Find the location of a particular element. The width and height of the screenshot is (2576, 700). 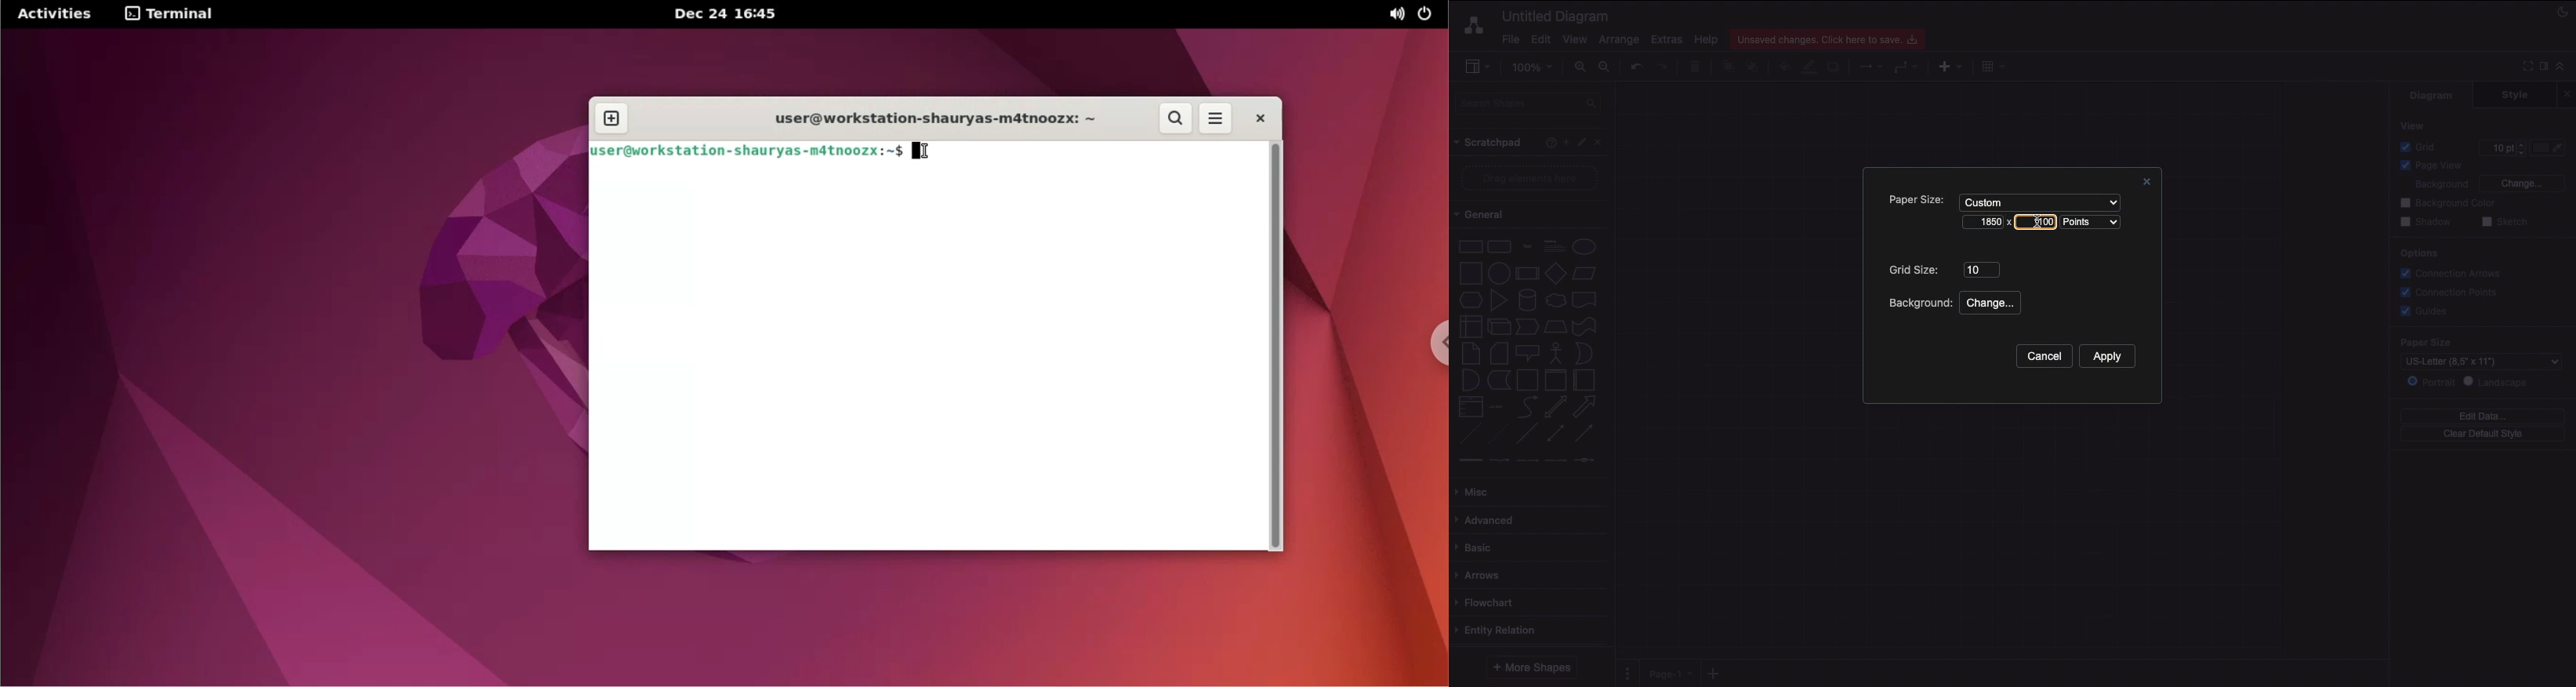

Dotted line is located at coordinates (1498, 435).